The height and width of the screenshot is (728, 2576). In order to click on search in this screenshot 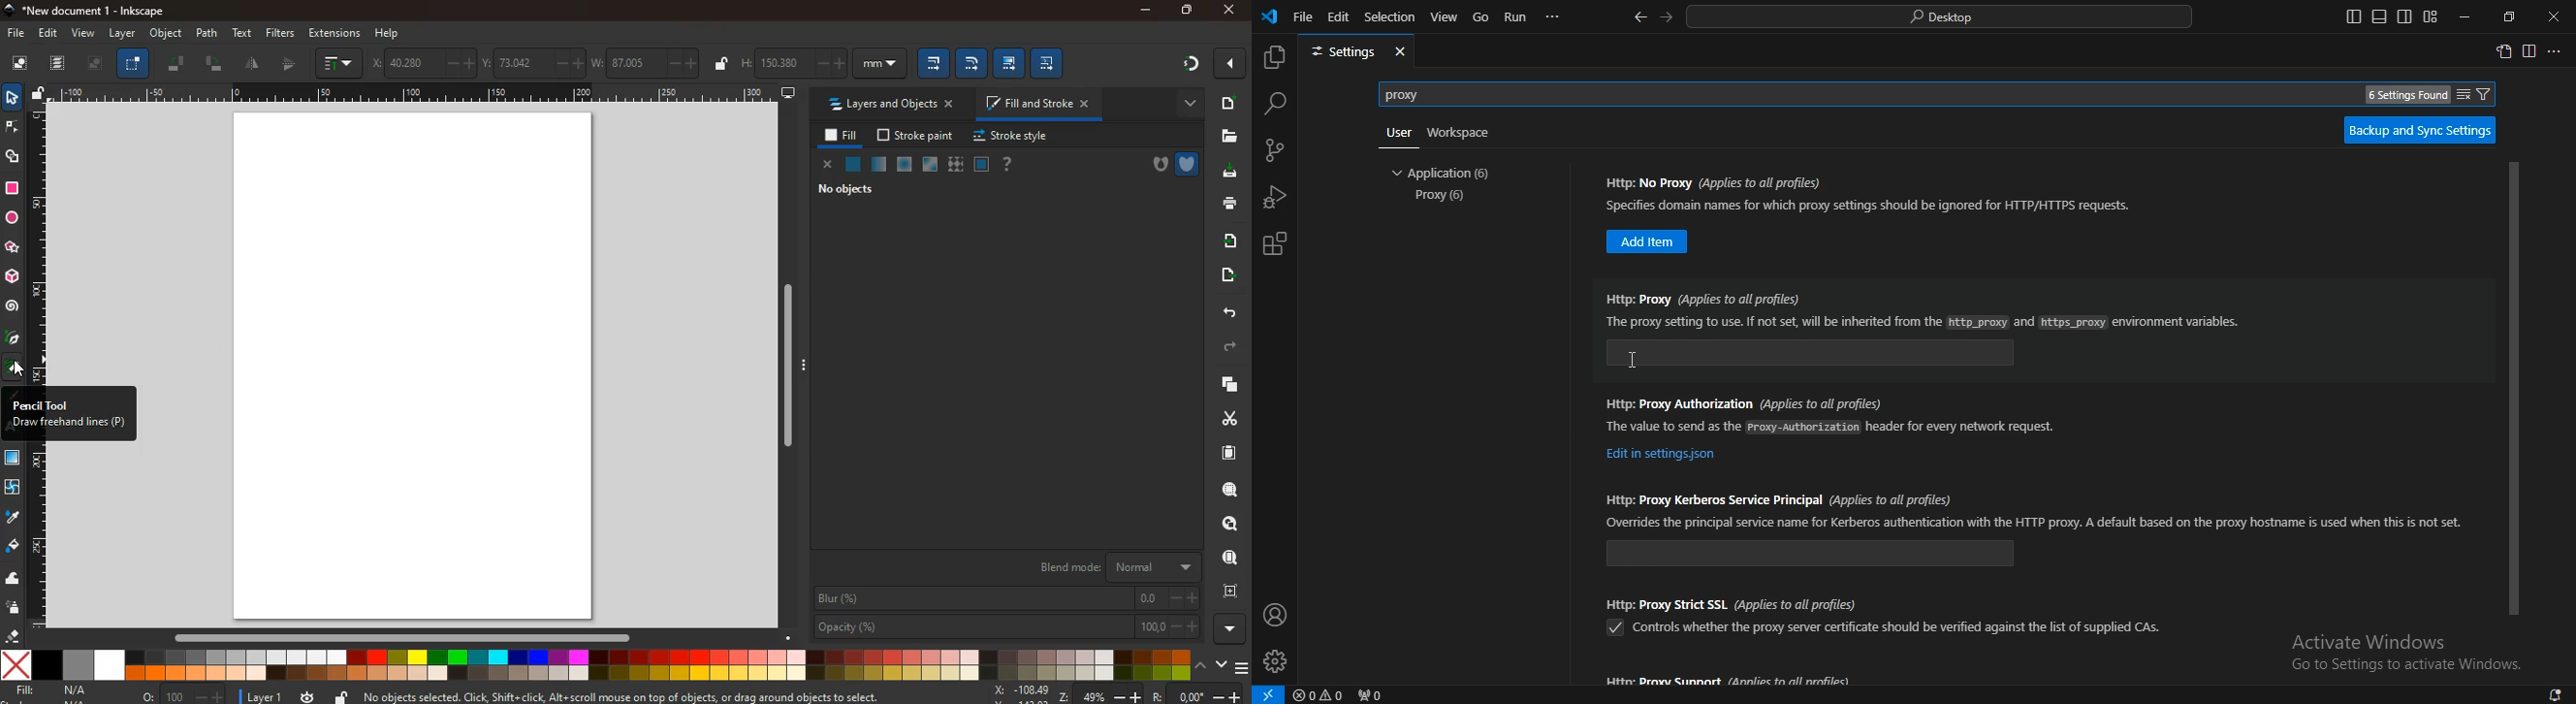, I will do `click(1226, 490)`.